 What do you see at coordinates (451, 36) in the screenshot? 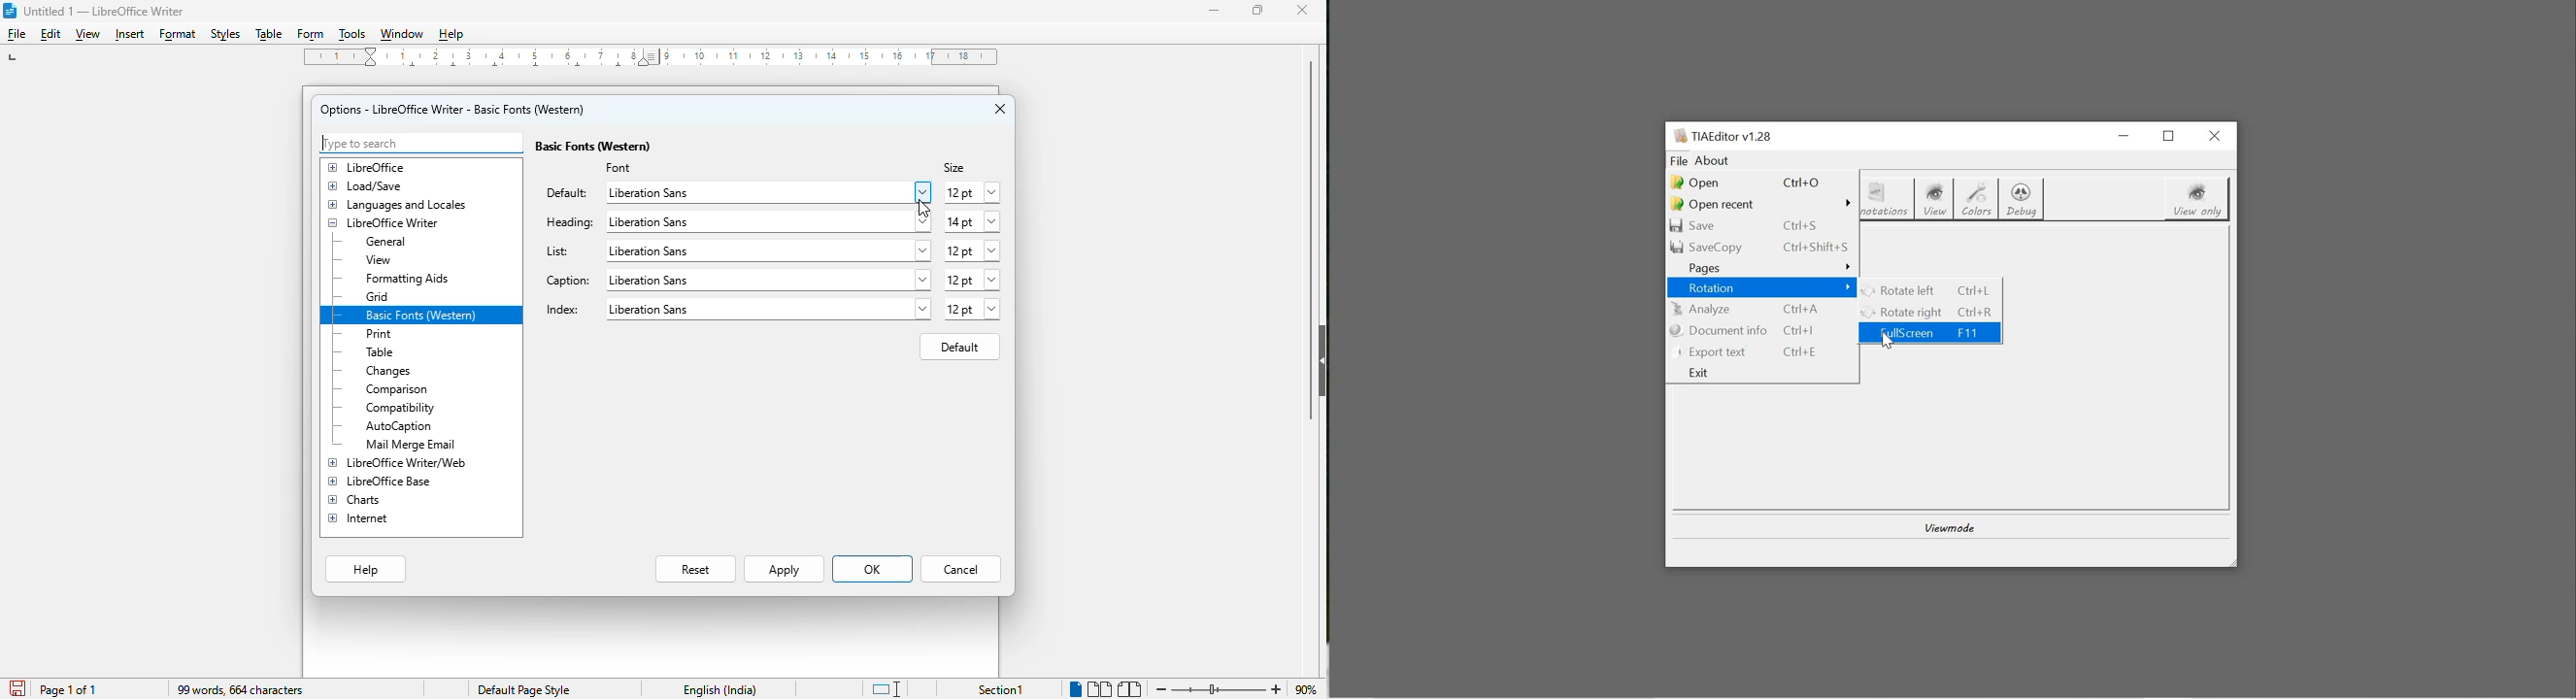
I see `help` at bounding box center [451, 36].